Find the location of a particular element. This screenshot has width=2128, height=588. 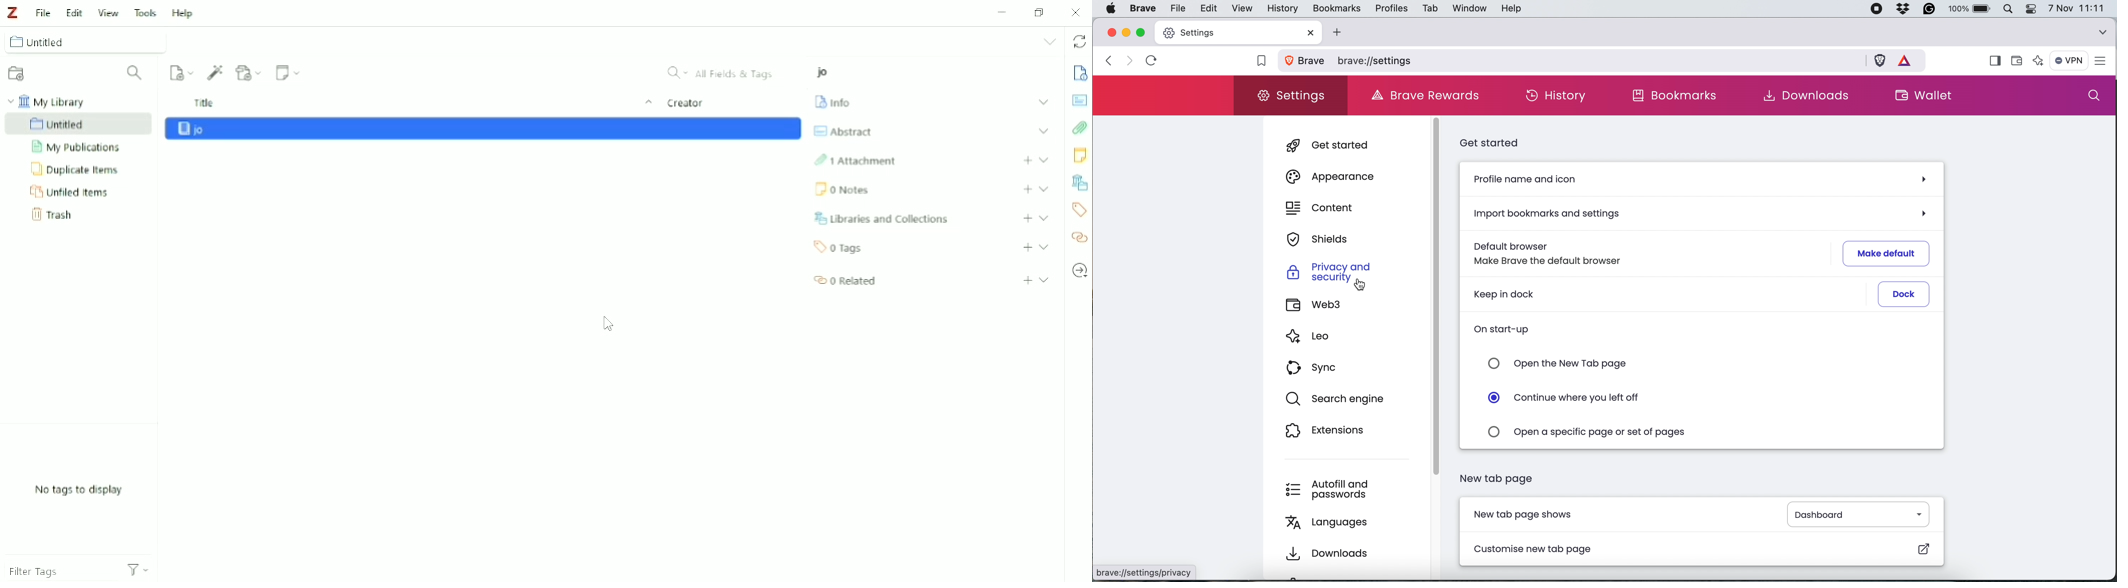

search is located at coordinates (2095, 96).